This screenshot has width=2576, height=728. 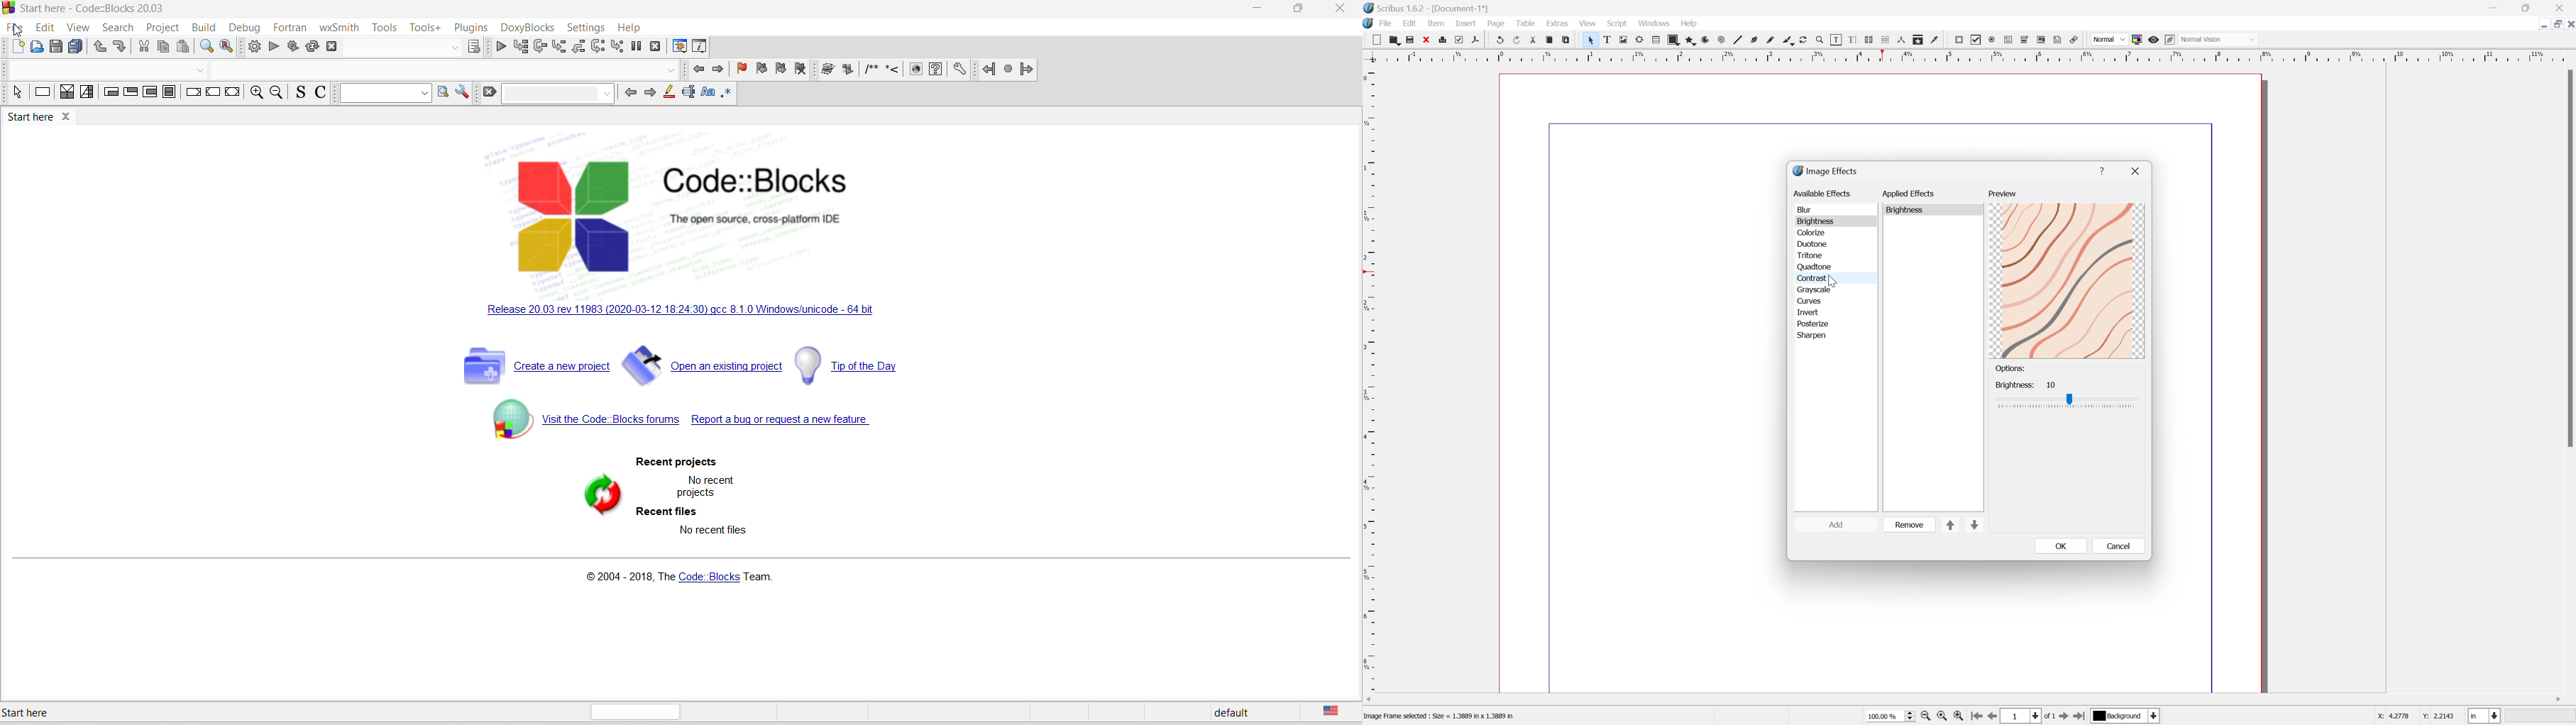 What do you see at coordinates (1813, 265) in the screenshot?
I see `quadtone` at bounding box center [1813, 265].